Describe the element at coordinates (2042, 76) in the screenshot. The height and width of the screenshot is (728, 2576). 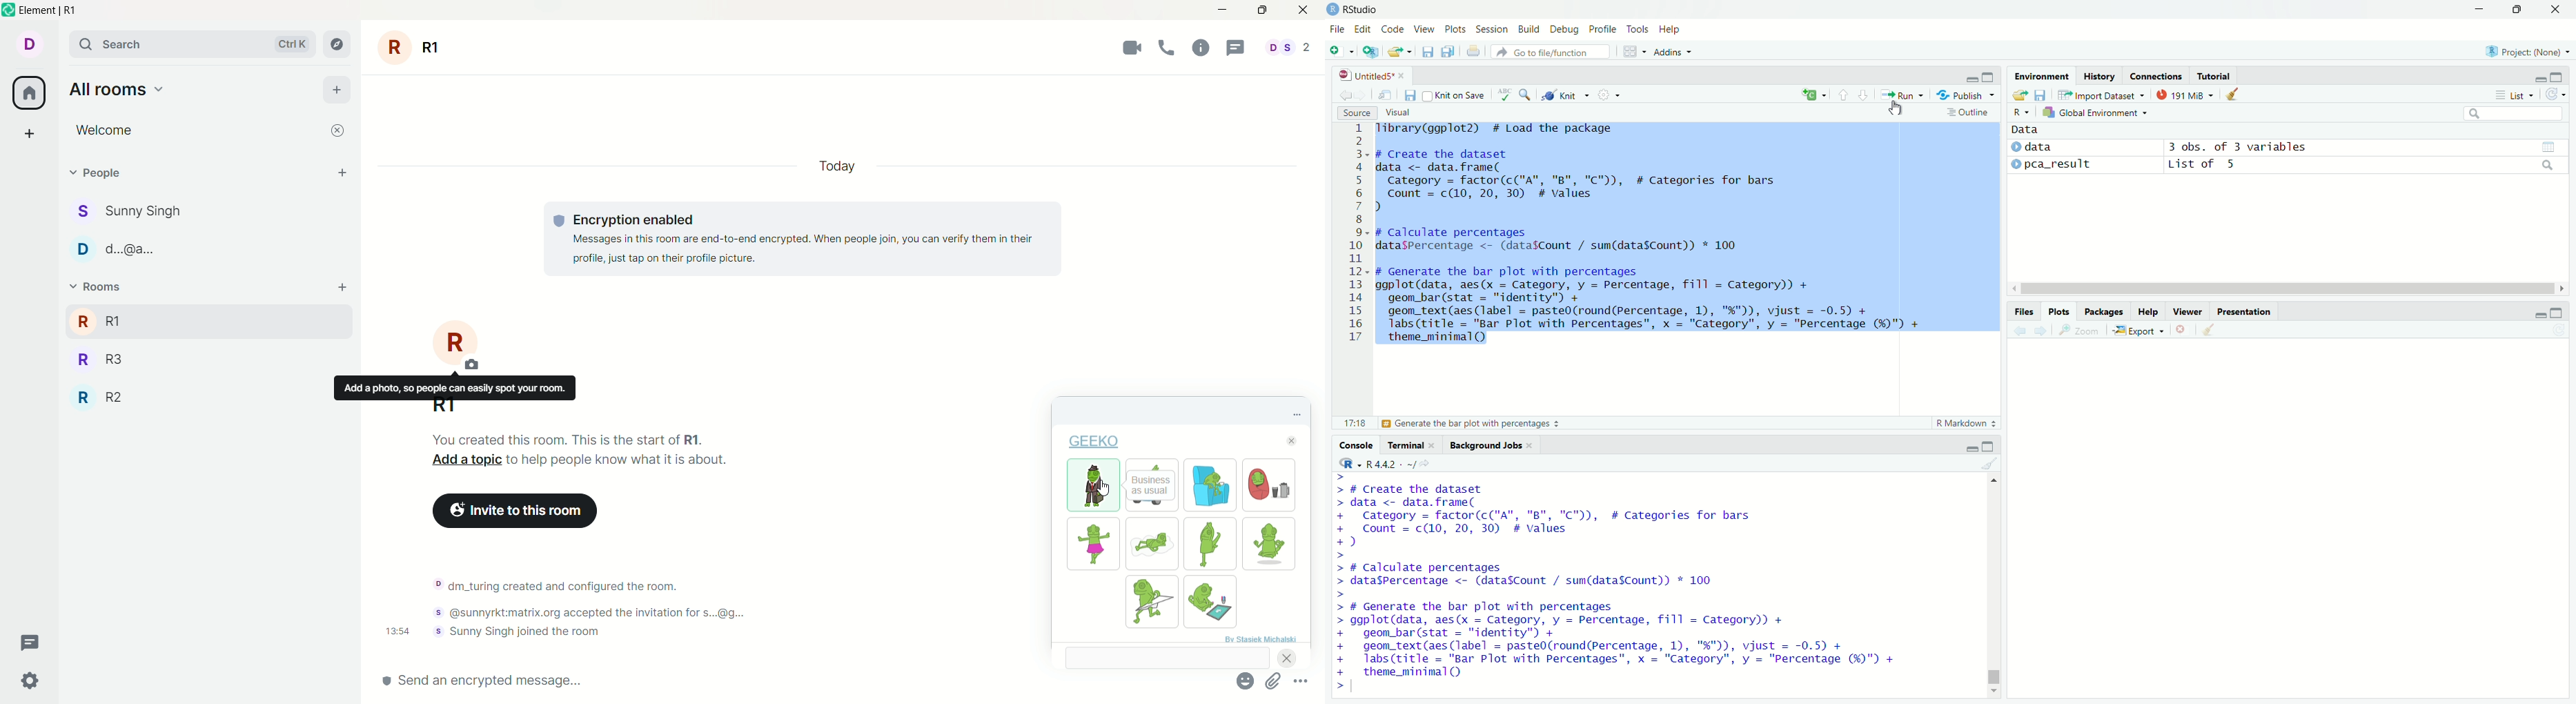
I see `environment` at that location.